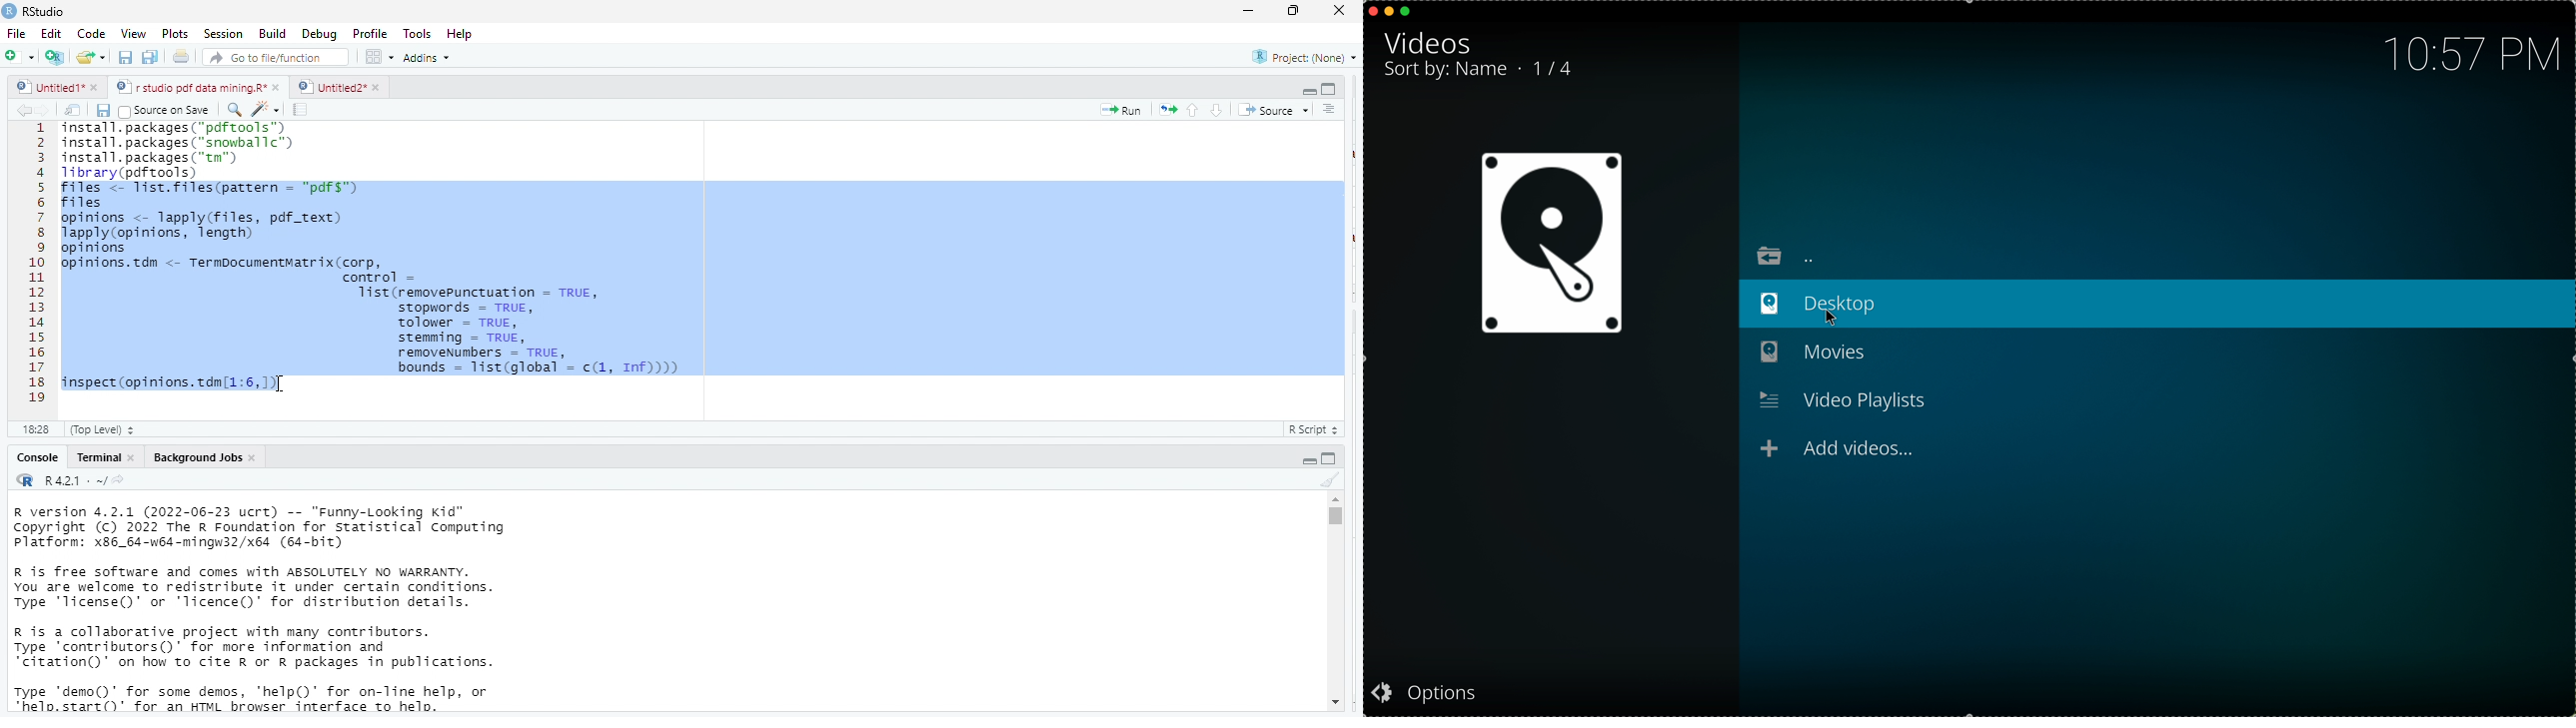 Image resolution: width=2576 pixels, height=728 pixels. Describe the element at coordinates (128, 34) in the screenshot. I see `view` at that location.